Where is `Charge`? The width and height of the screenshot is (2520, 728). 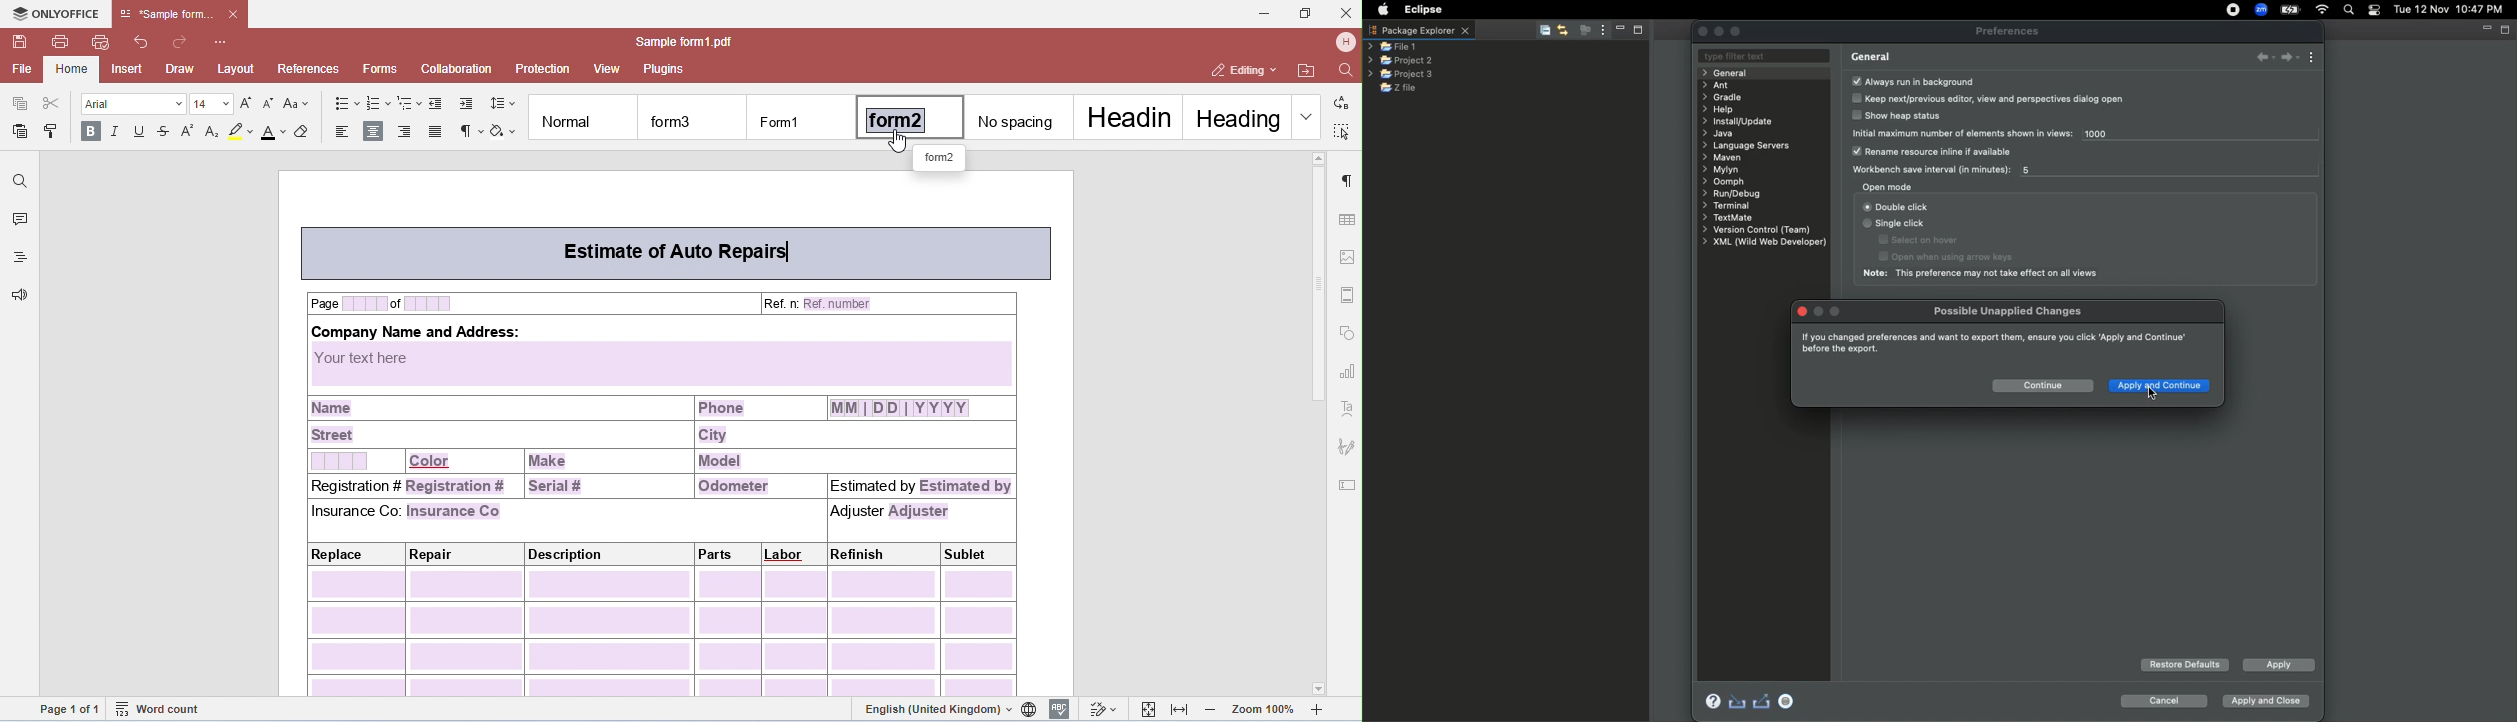 Charge is located at coordinates (2293, 9).